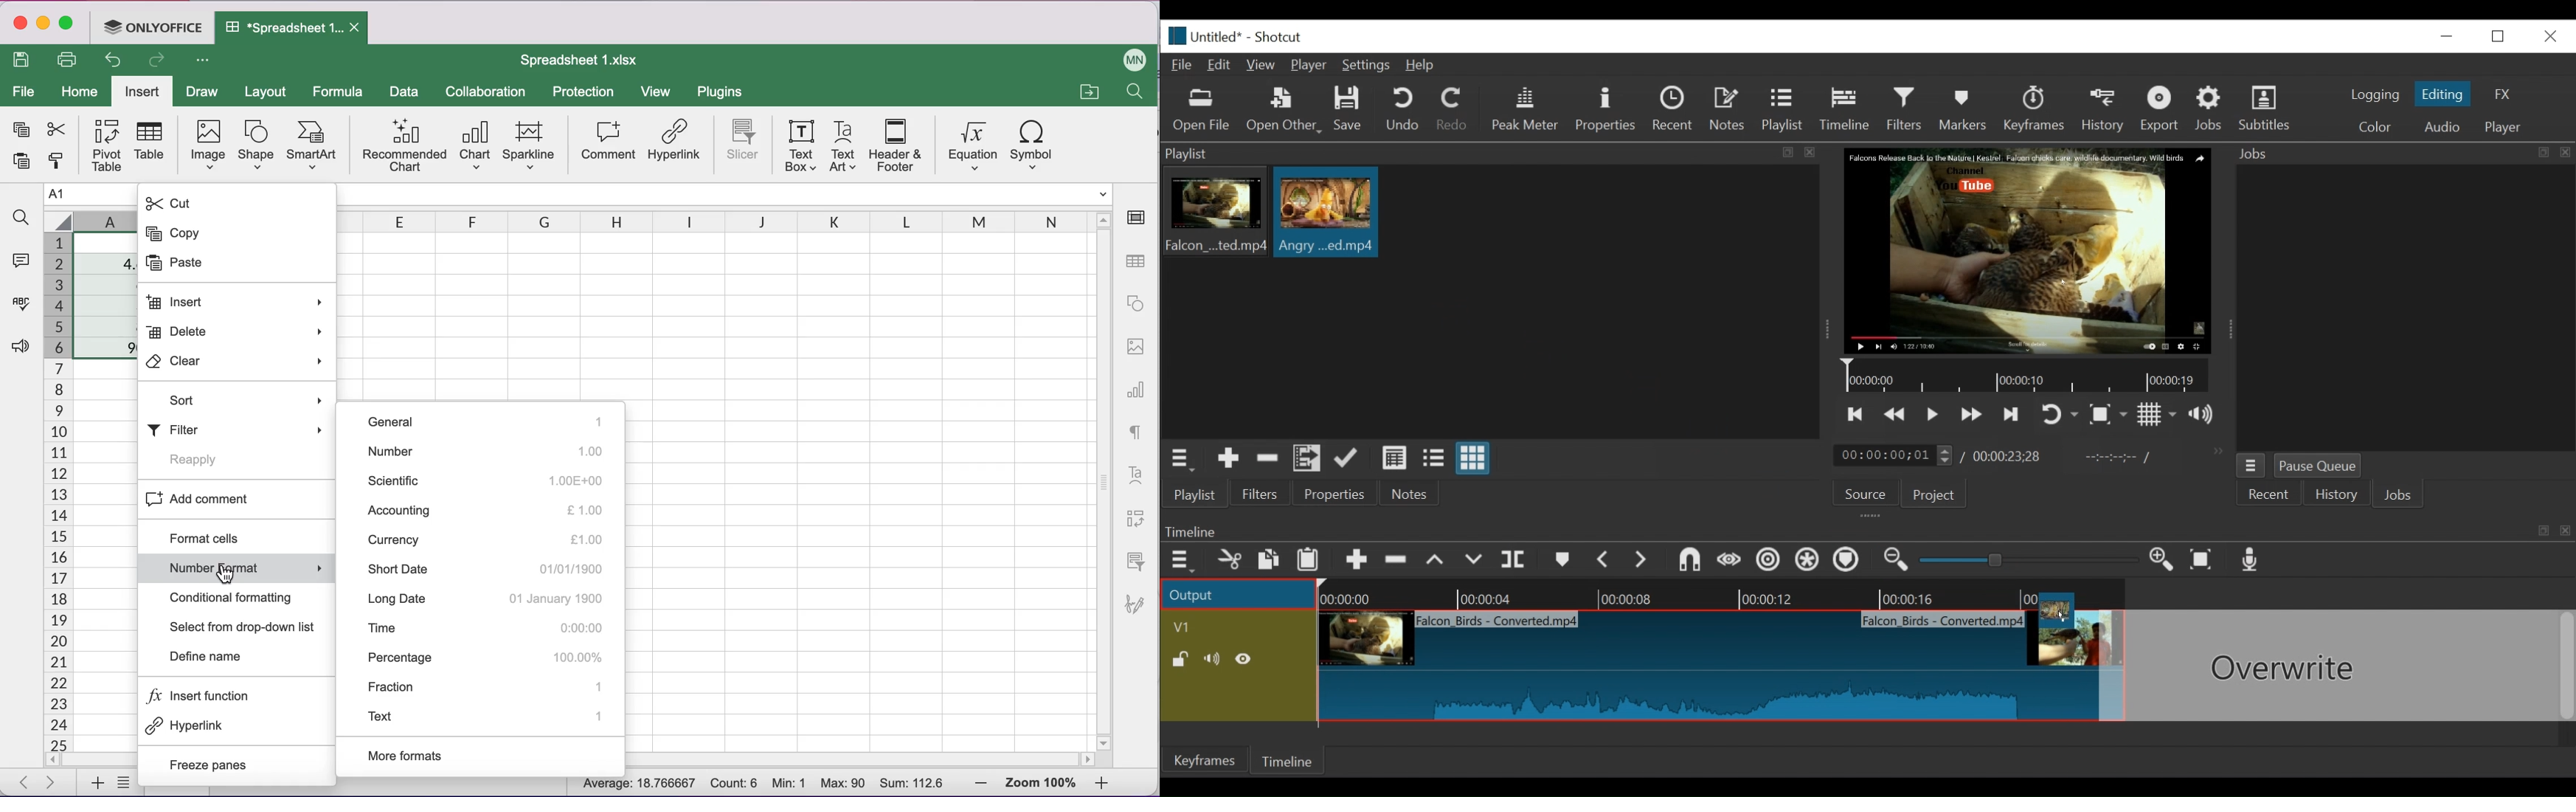  I want to click on Settings, so click(1369, 67).